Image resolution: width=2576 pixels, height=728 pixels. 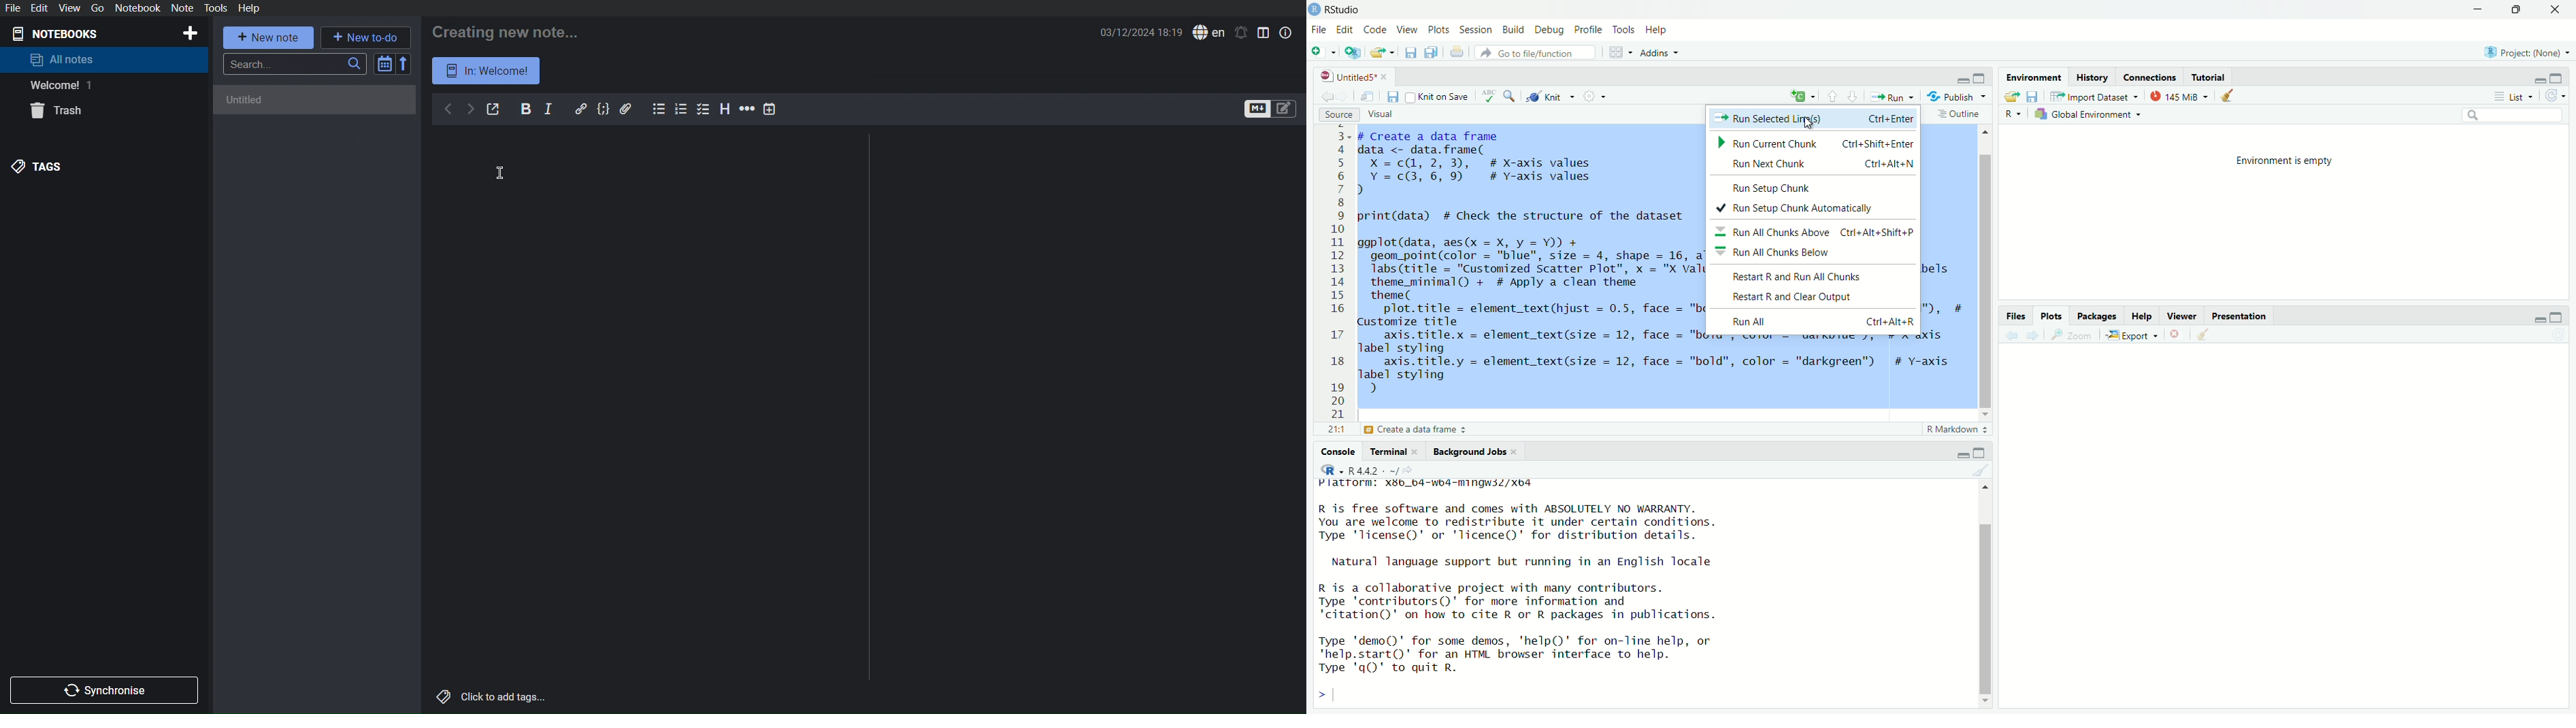 What do you see at coordinates (1375, 30) in the screenshot?
I see `Code` at bounding box center [1375, 30].